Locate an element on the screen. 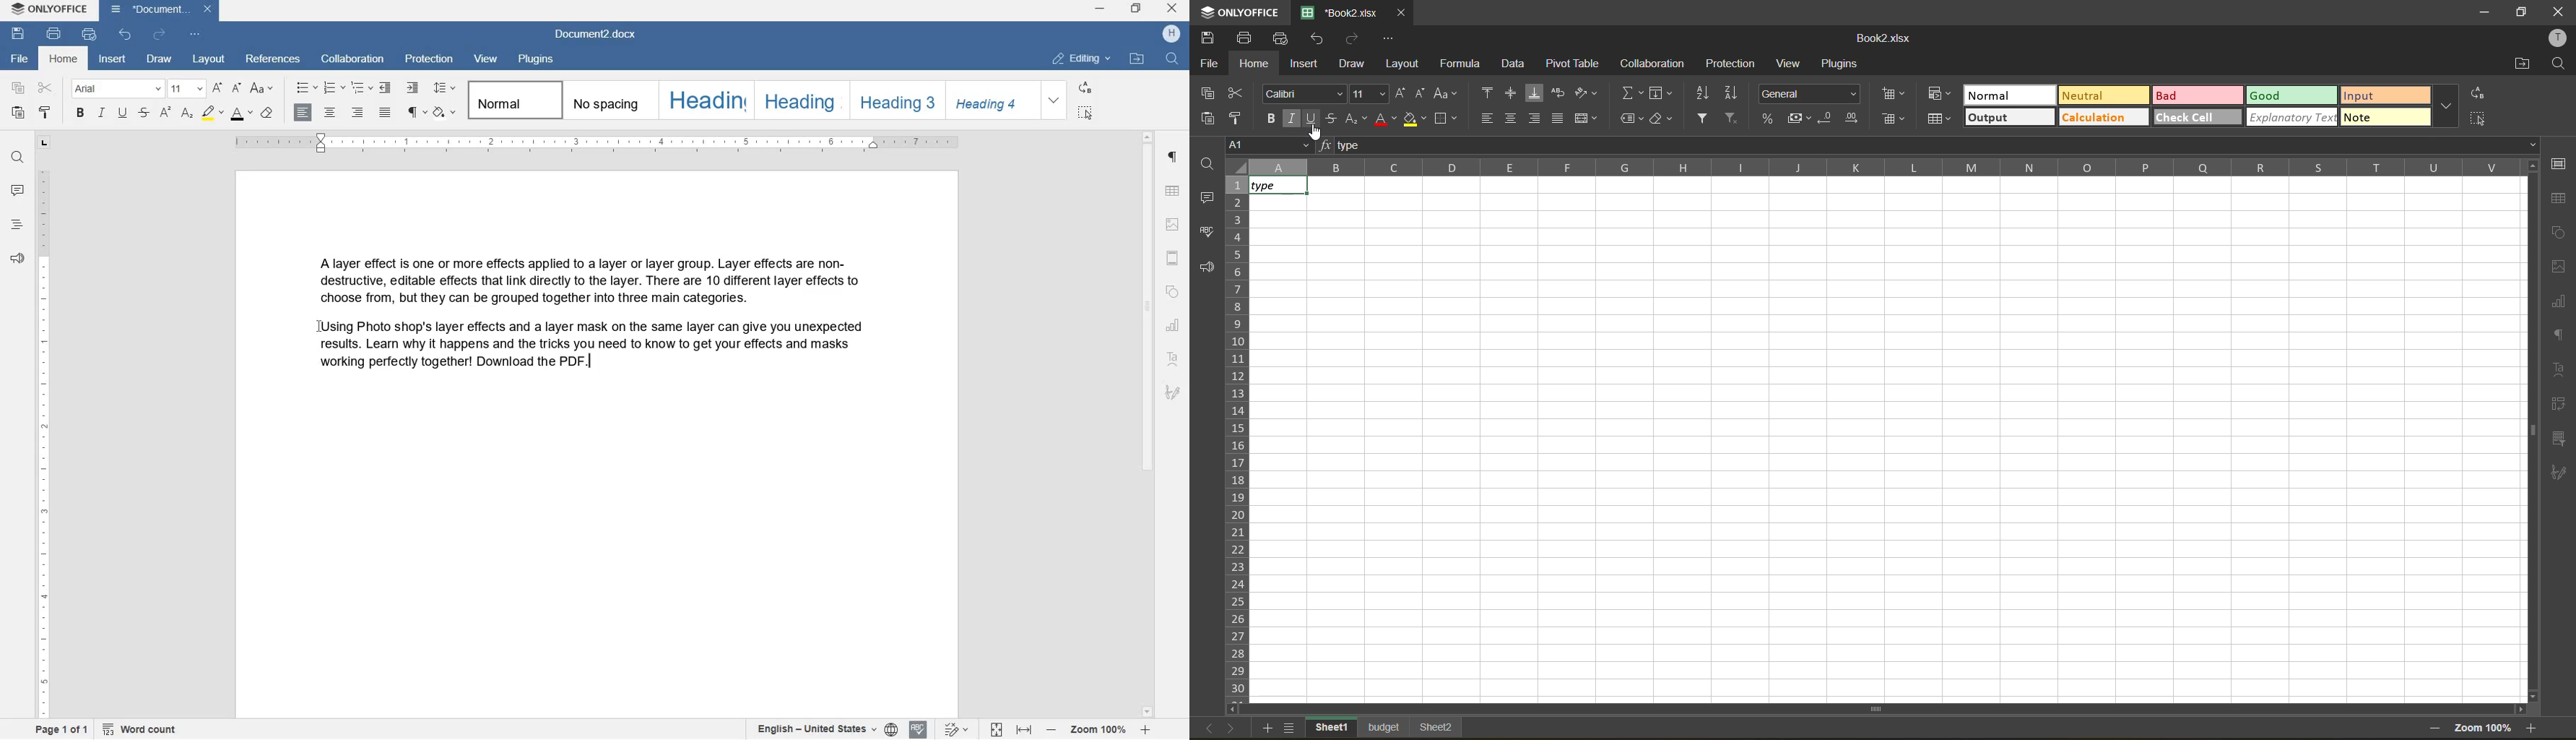 The width and height of the screenshot is (2576, 756). FONT SIZE is located at coordinates (243, 115).